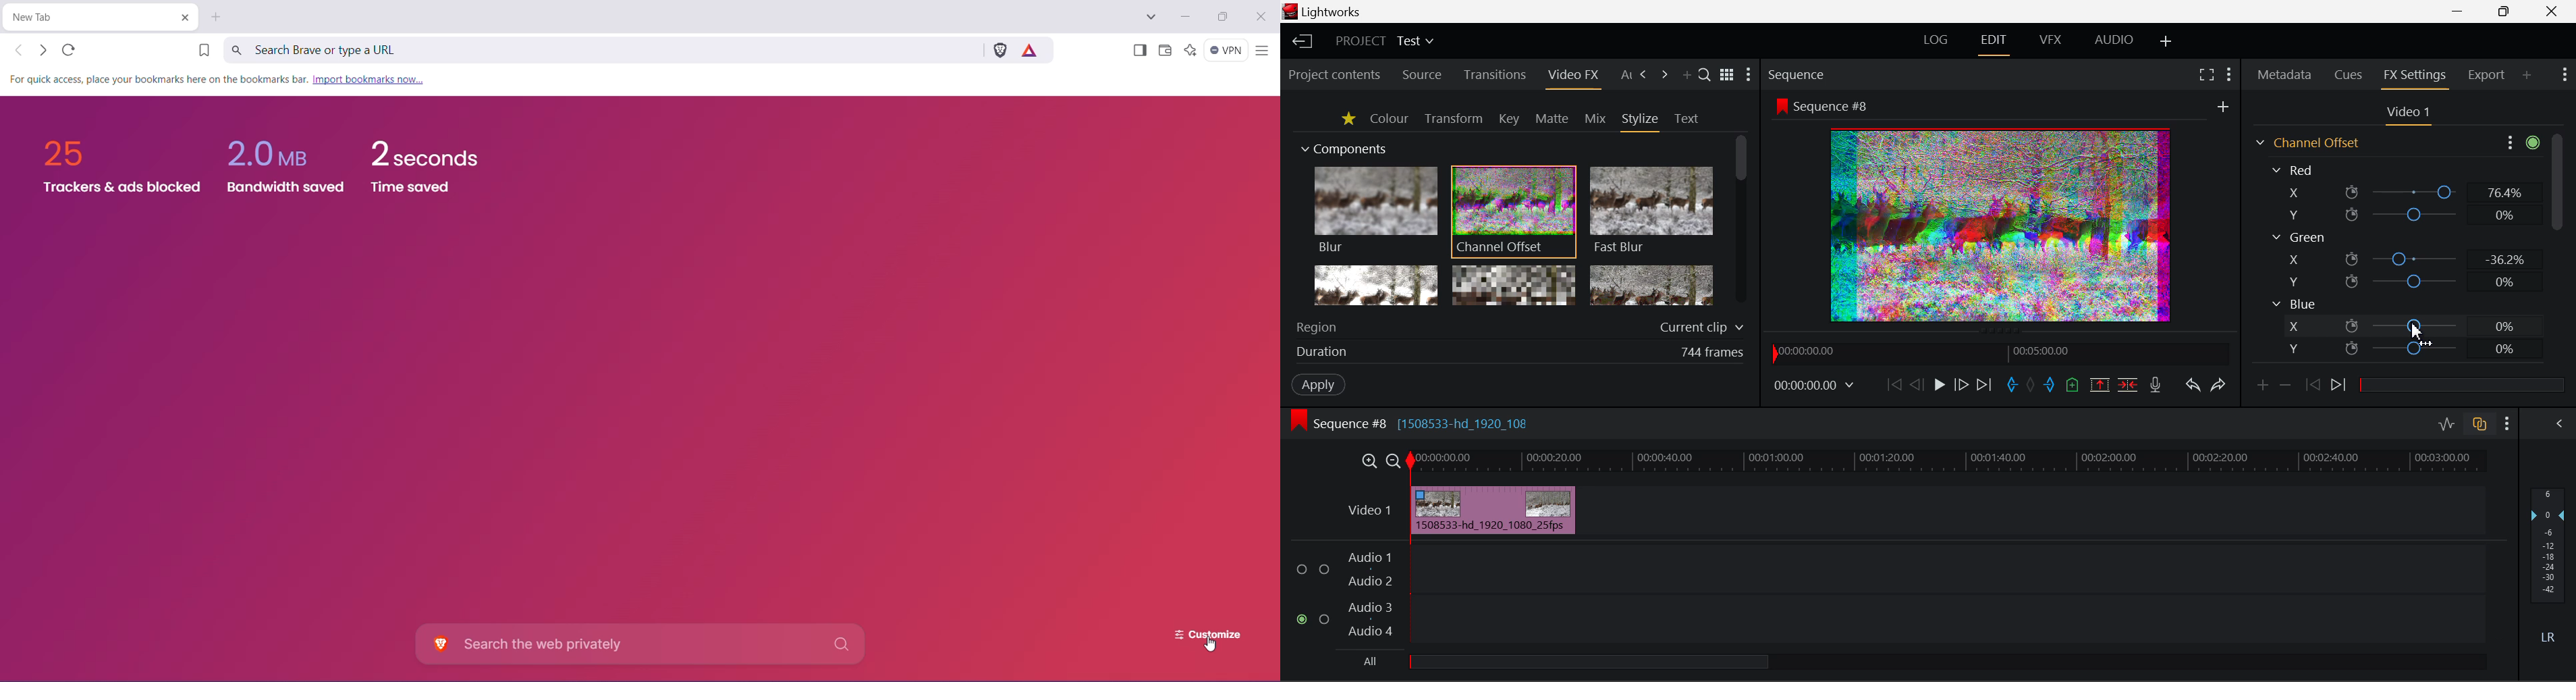 This screenshot has width=2576, height=700. Describe the element at coordinates (1726, 72) in the screenshot. I see `Toggle between title and list view` at that location.